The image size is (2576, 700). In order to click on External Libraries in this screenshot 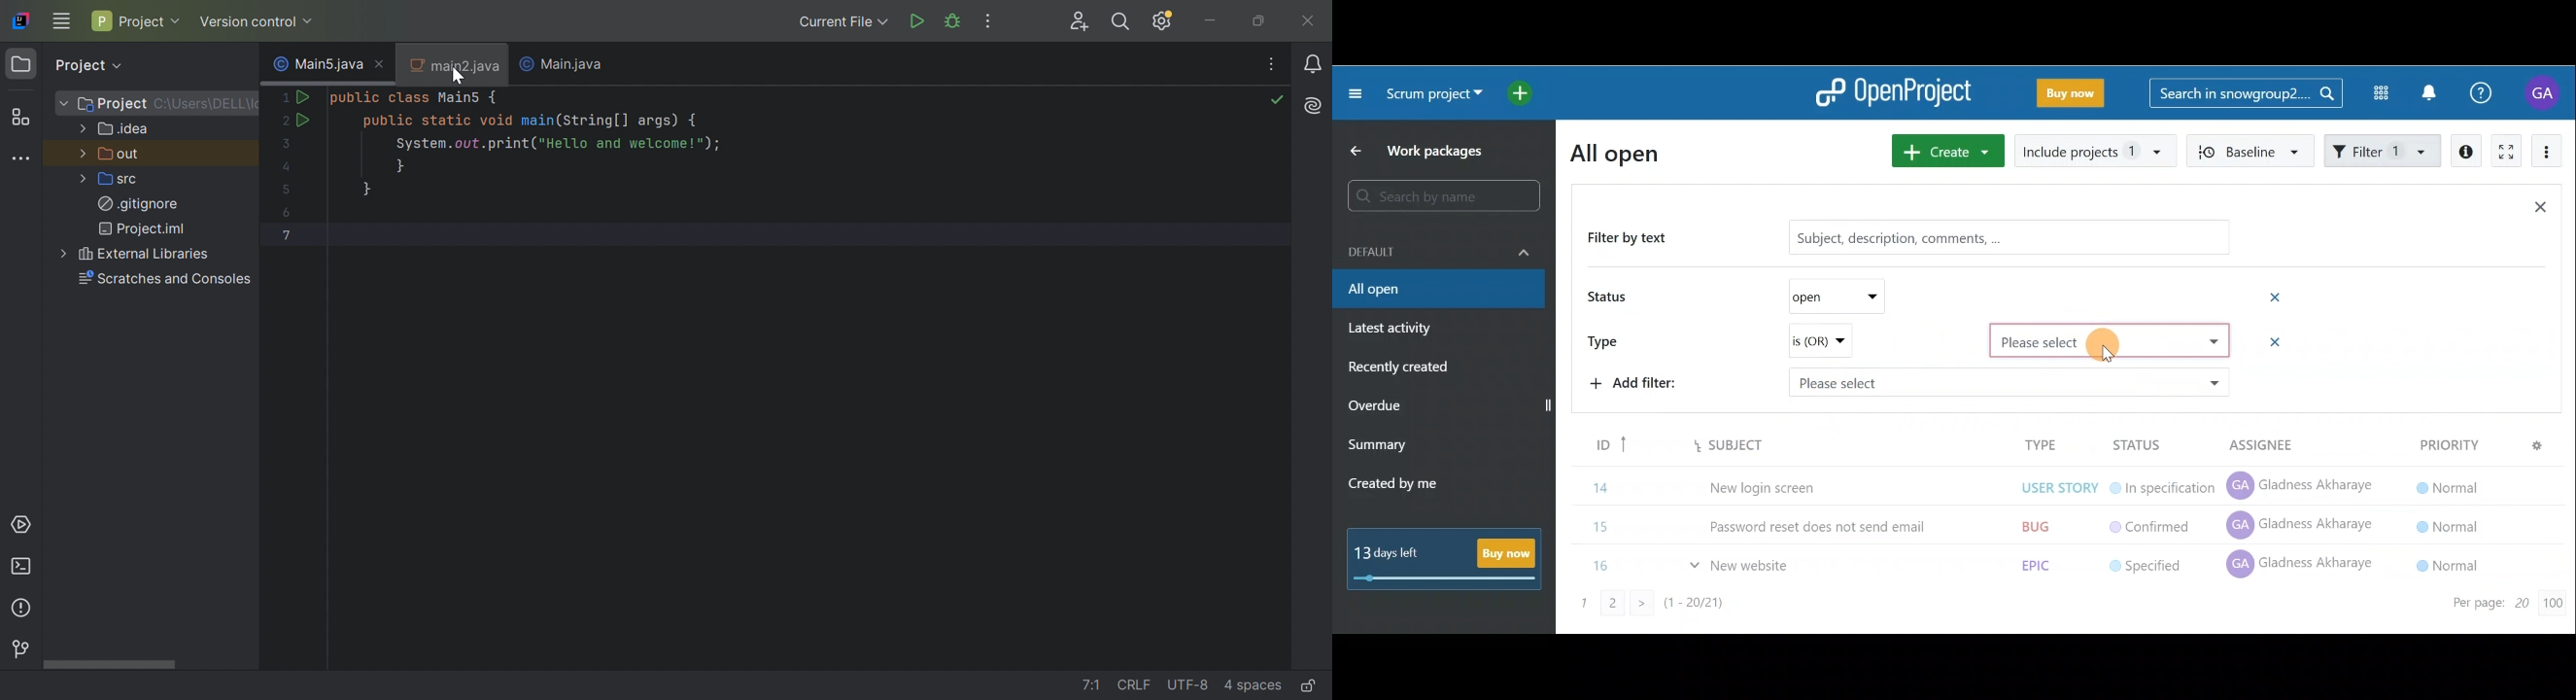, I will do `click(146, 254)`.